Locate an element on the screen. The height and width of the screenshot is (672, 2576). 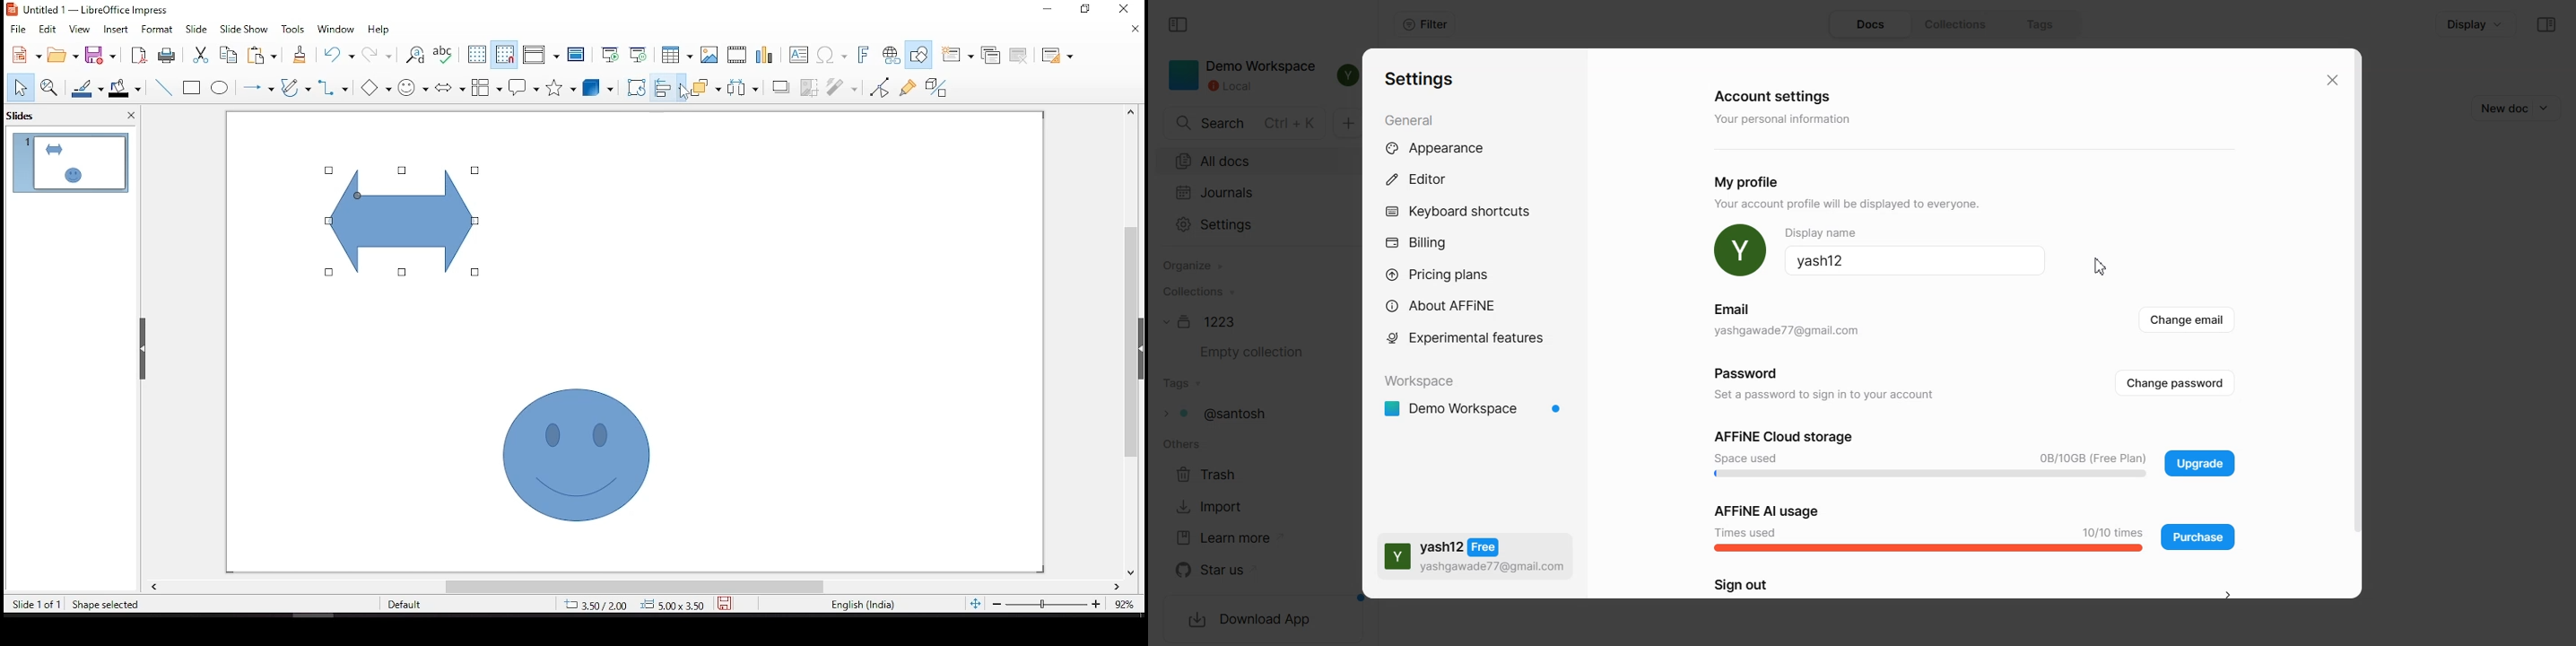
english (india) is located at coordinates (862, 603).